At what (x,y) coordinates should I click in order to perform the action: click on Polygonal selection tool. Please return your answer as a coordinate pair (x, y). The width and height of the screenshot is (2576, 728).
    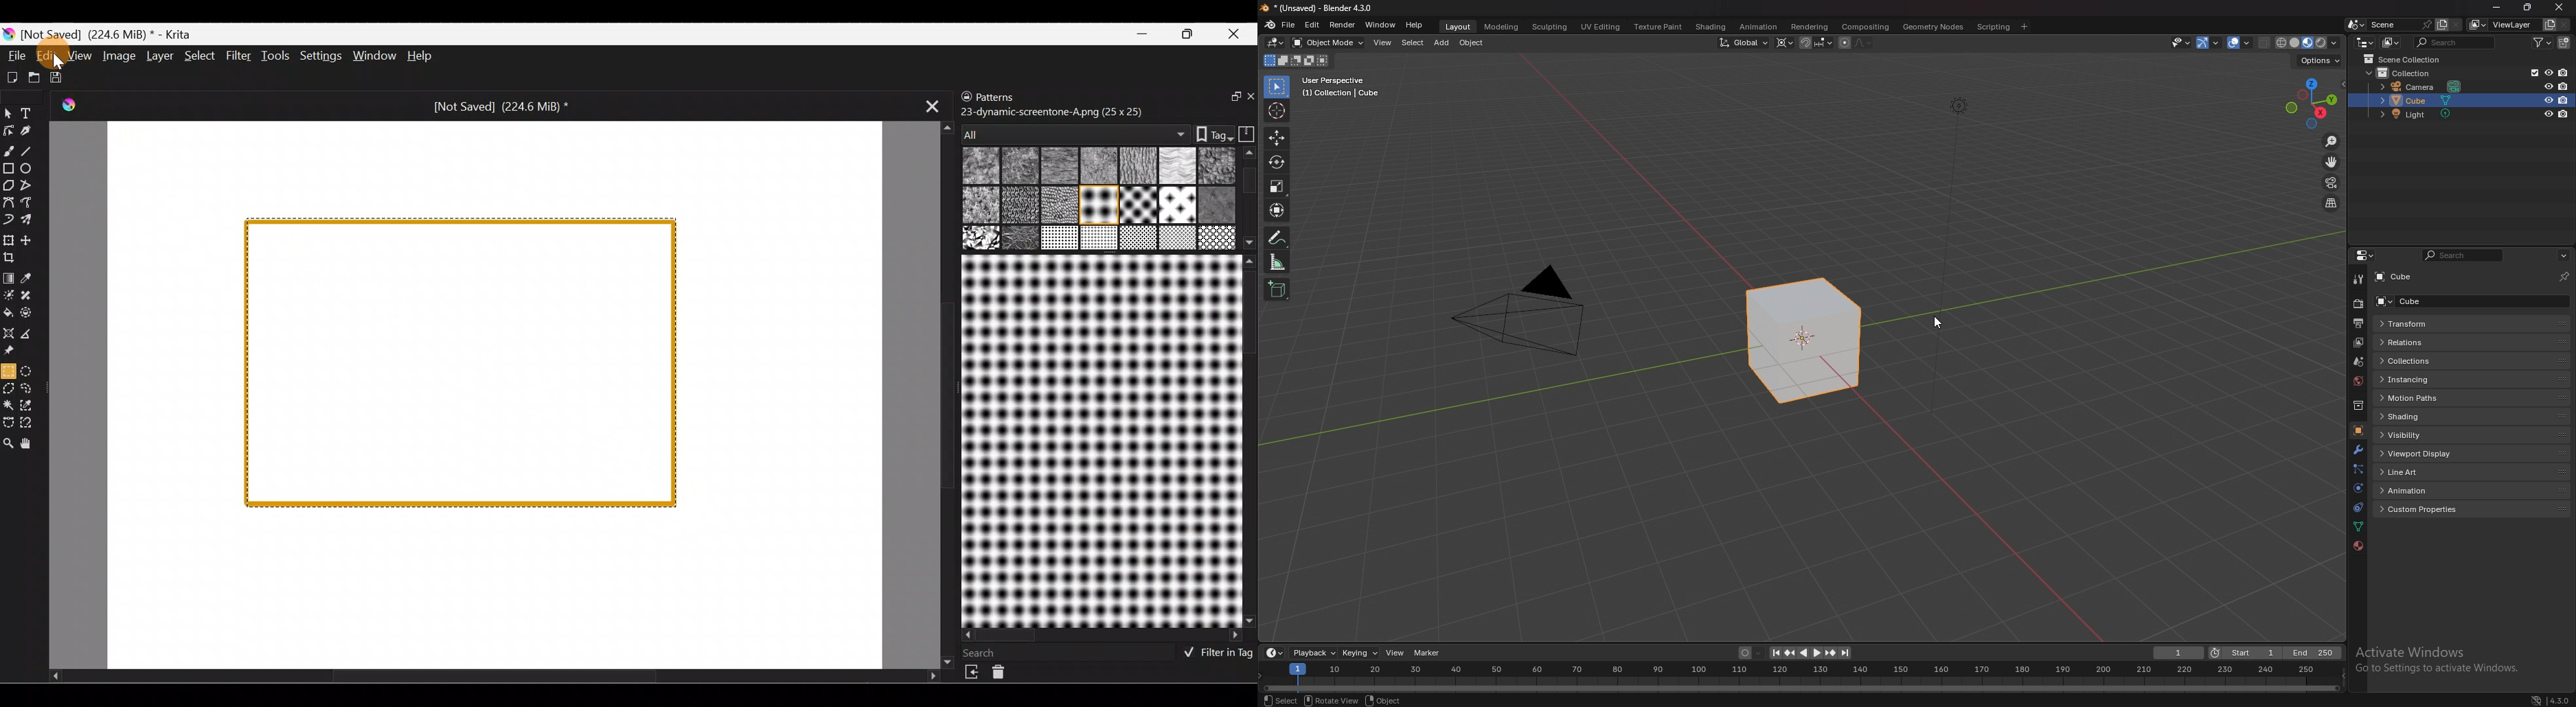
    Looking at the image, I should click on (9, 388).